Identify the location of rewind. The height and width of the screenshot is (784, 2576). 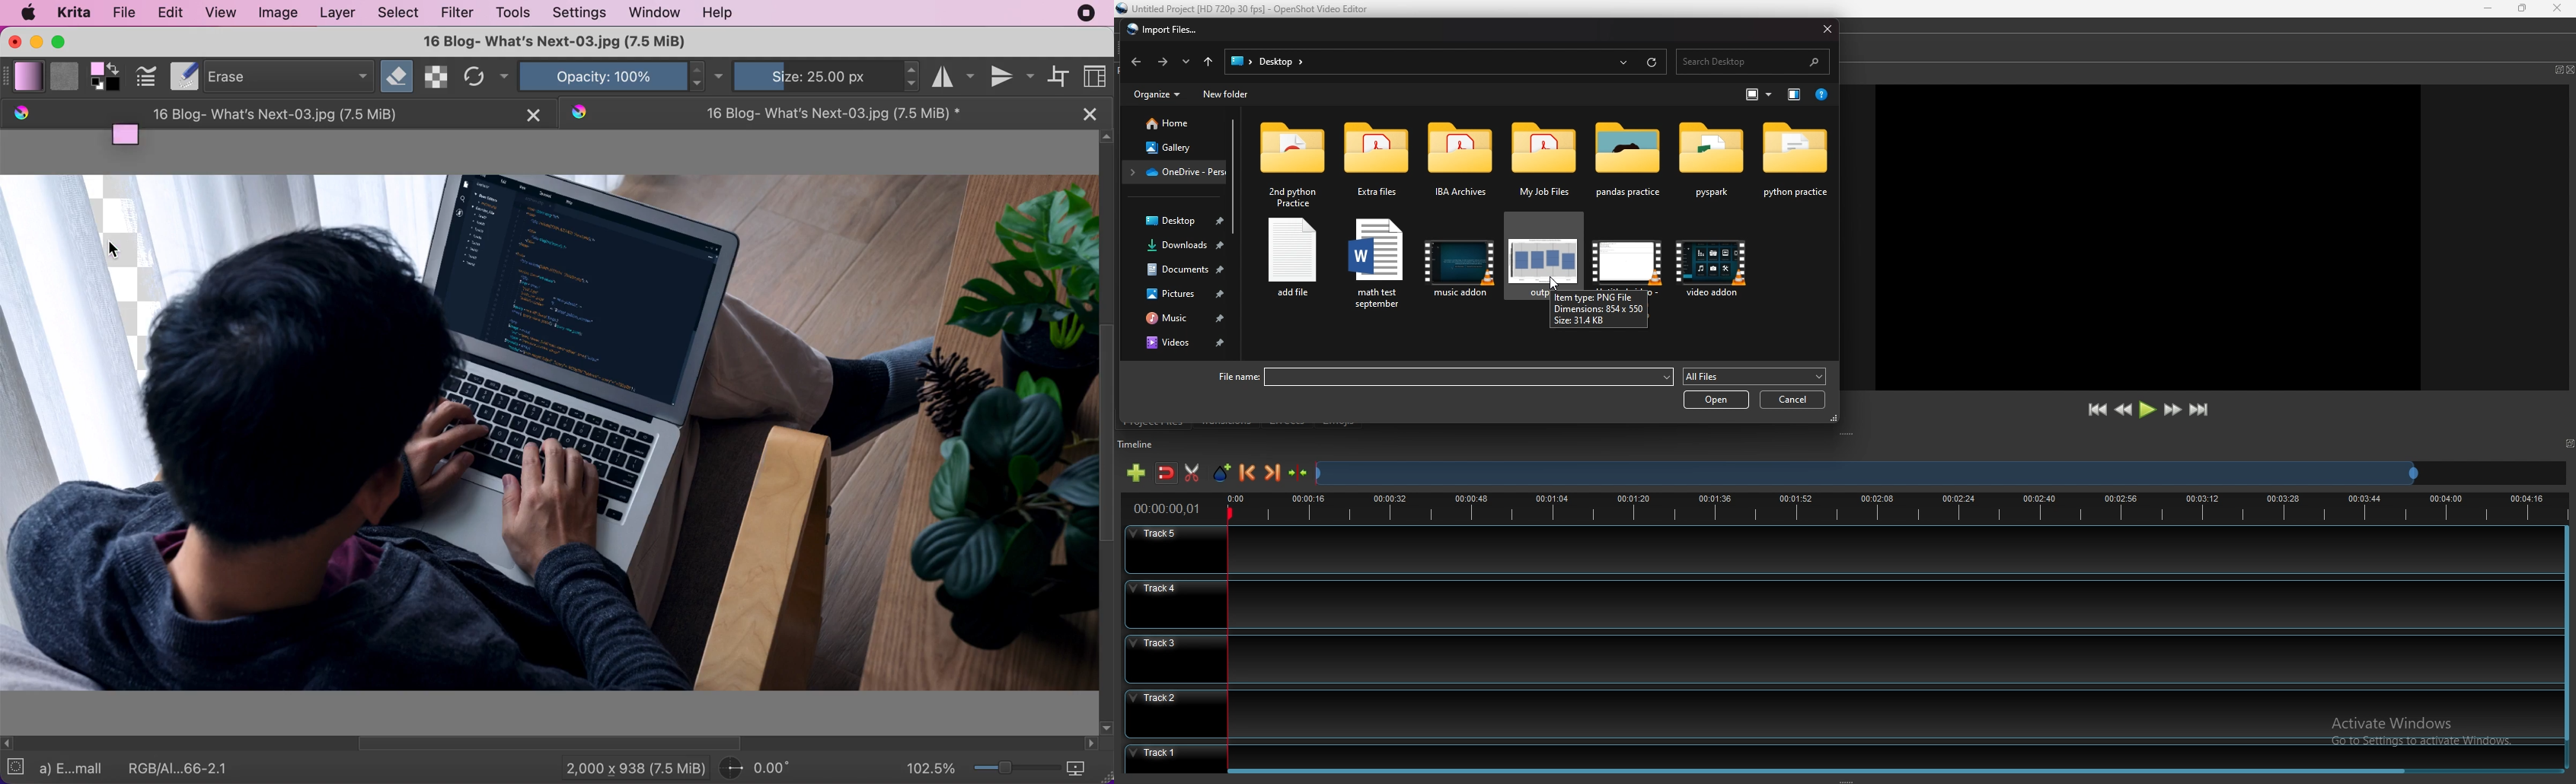
(2124, 410).